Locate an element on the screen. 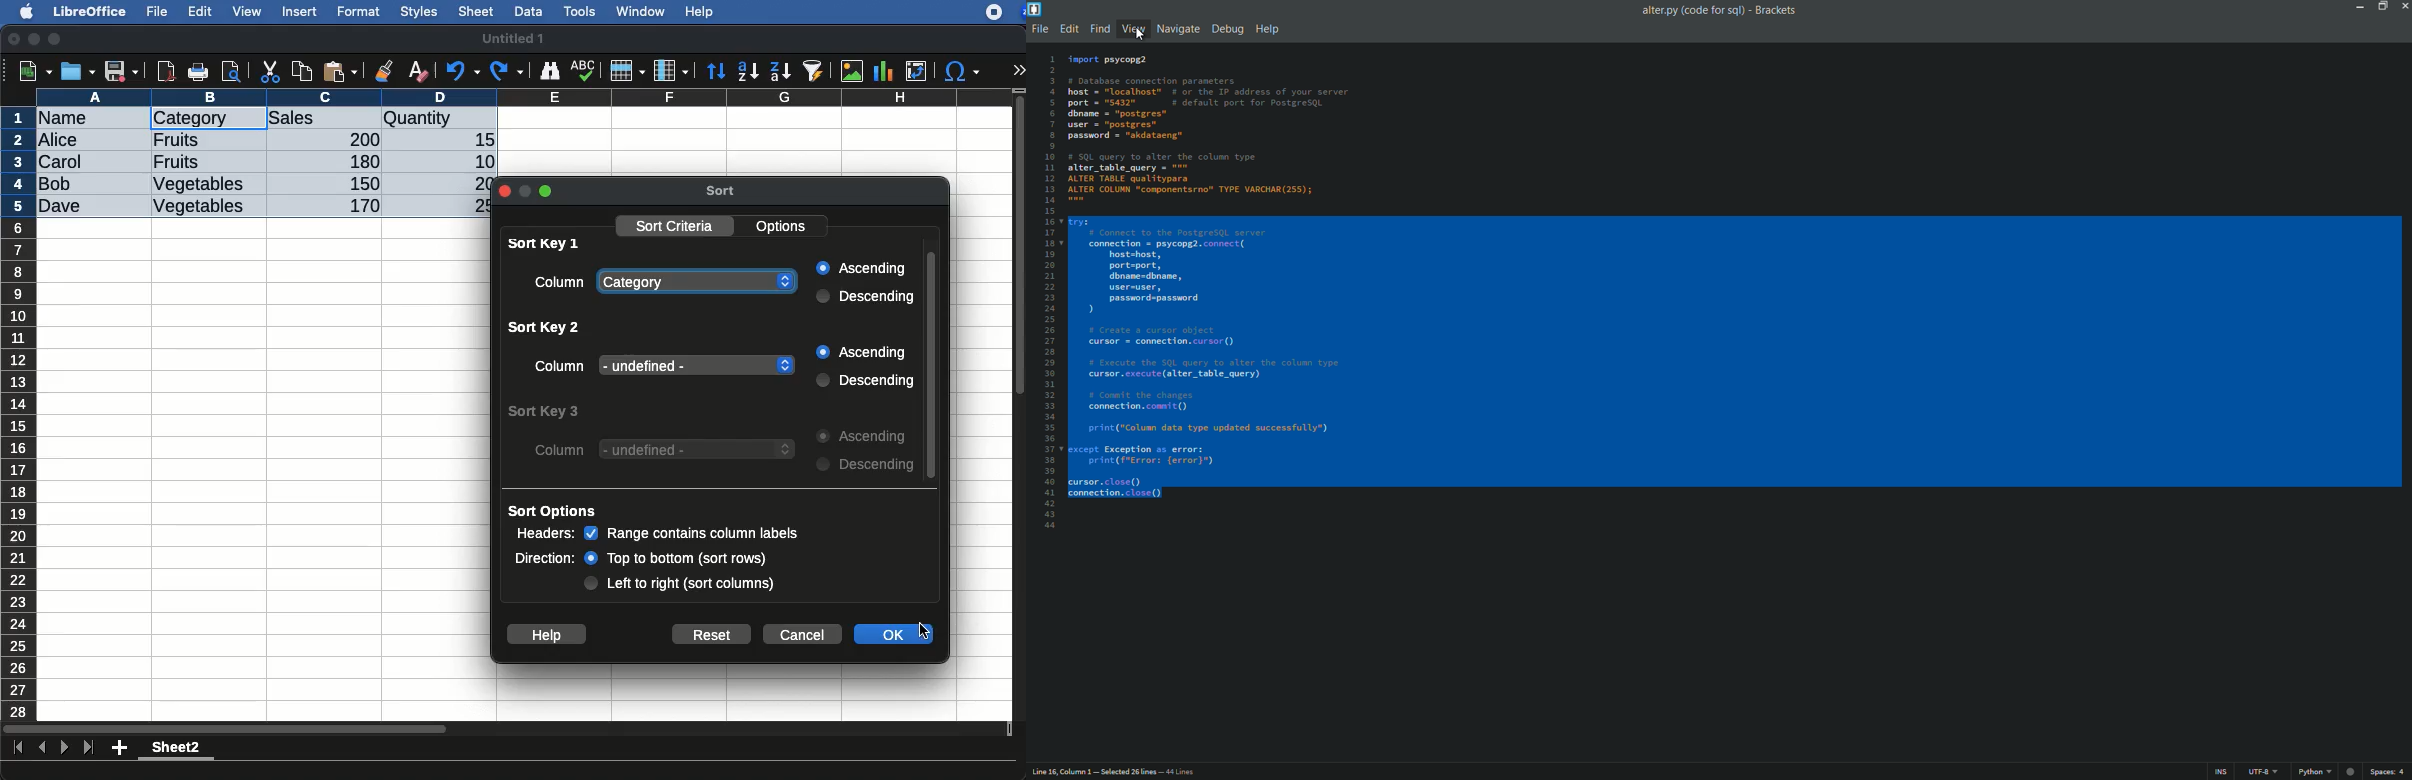  ascending is located at coordinates (863, 353).